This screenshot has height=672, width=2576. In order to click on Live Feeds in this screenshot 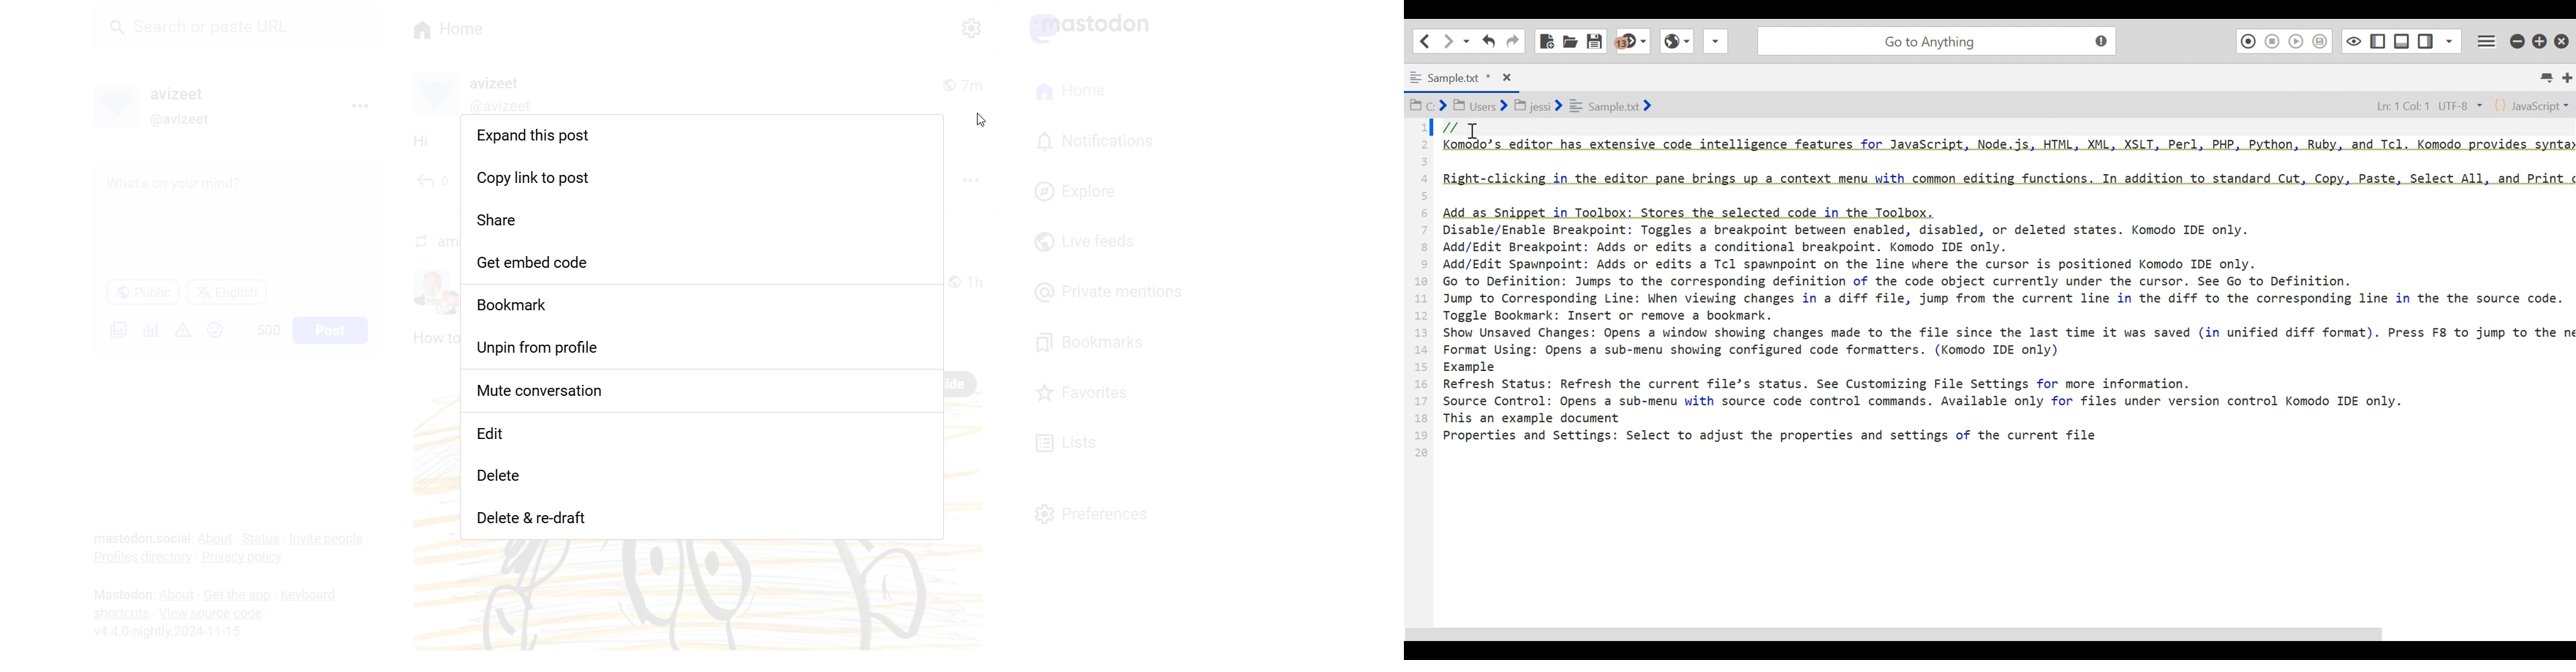, I will do `click(1084, 241)`.